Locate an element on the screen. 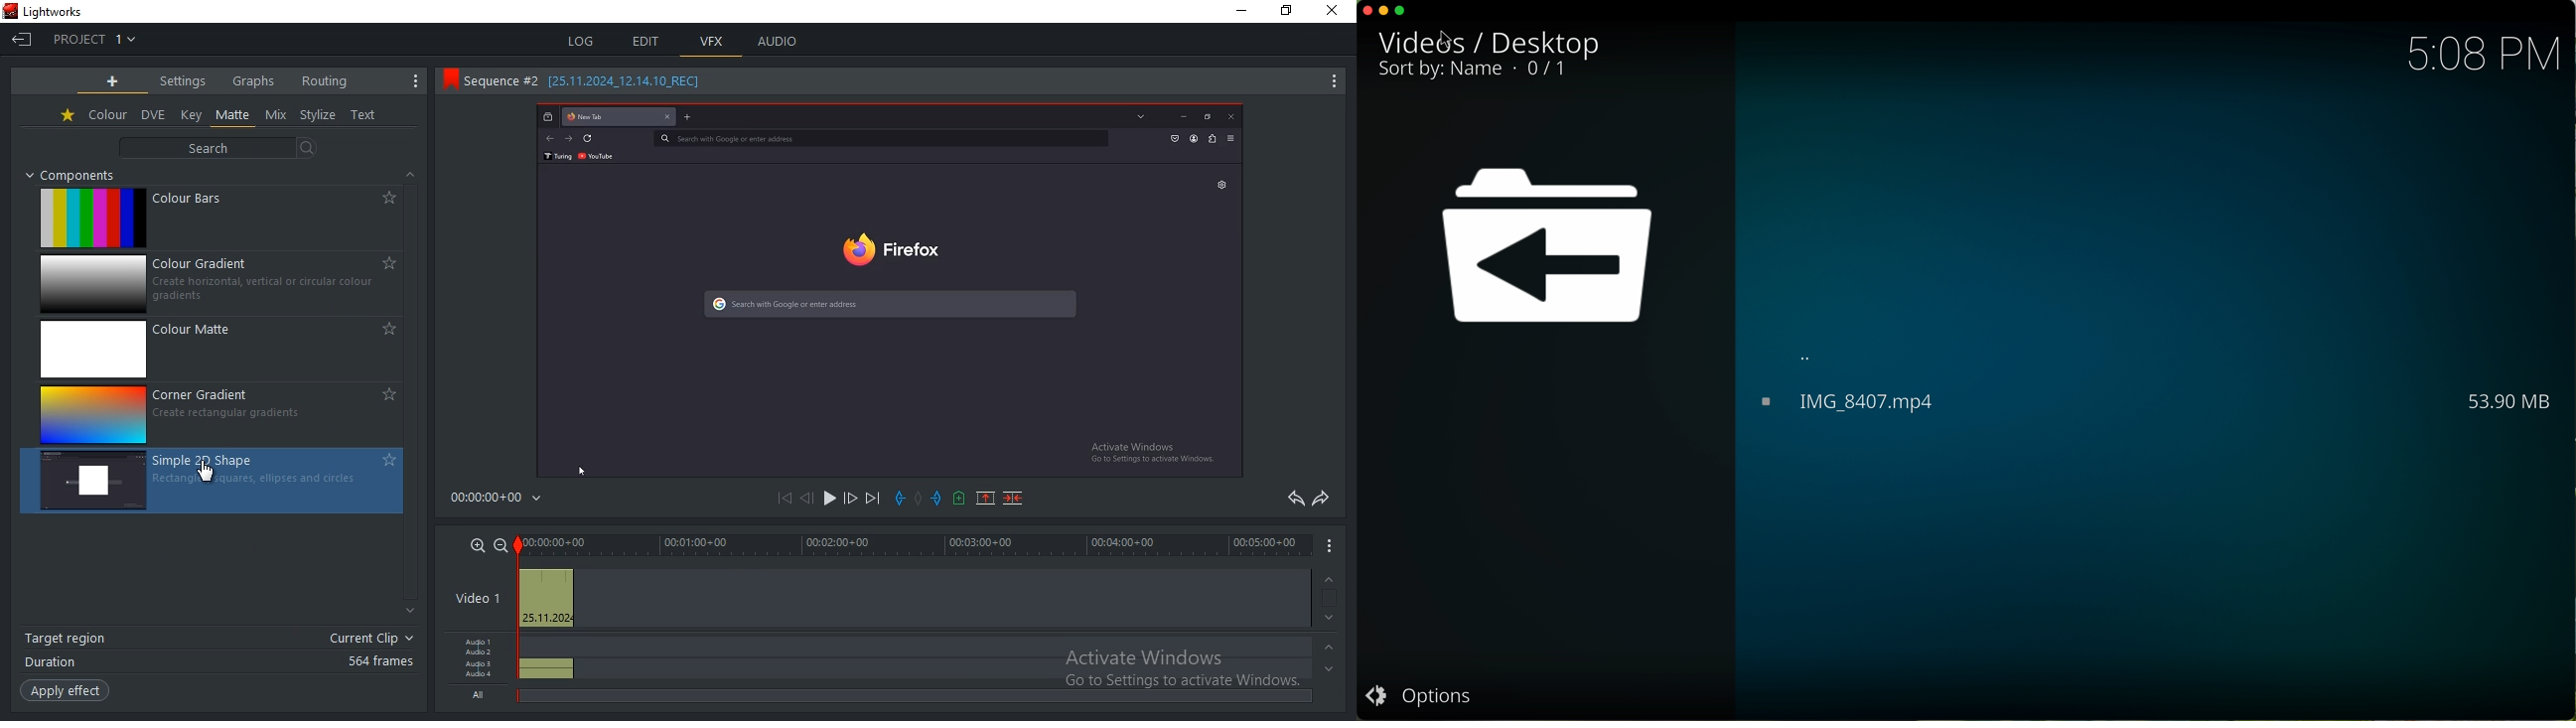 The height and width of the screenshot is (728, 2576). cursor is located at coordinates (210, 476).